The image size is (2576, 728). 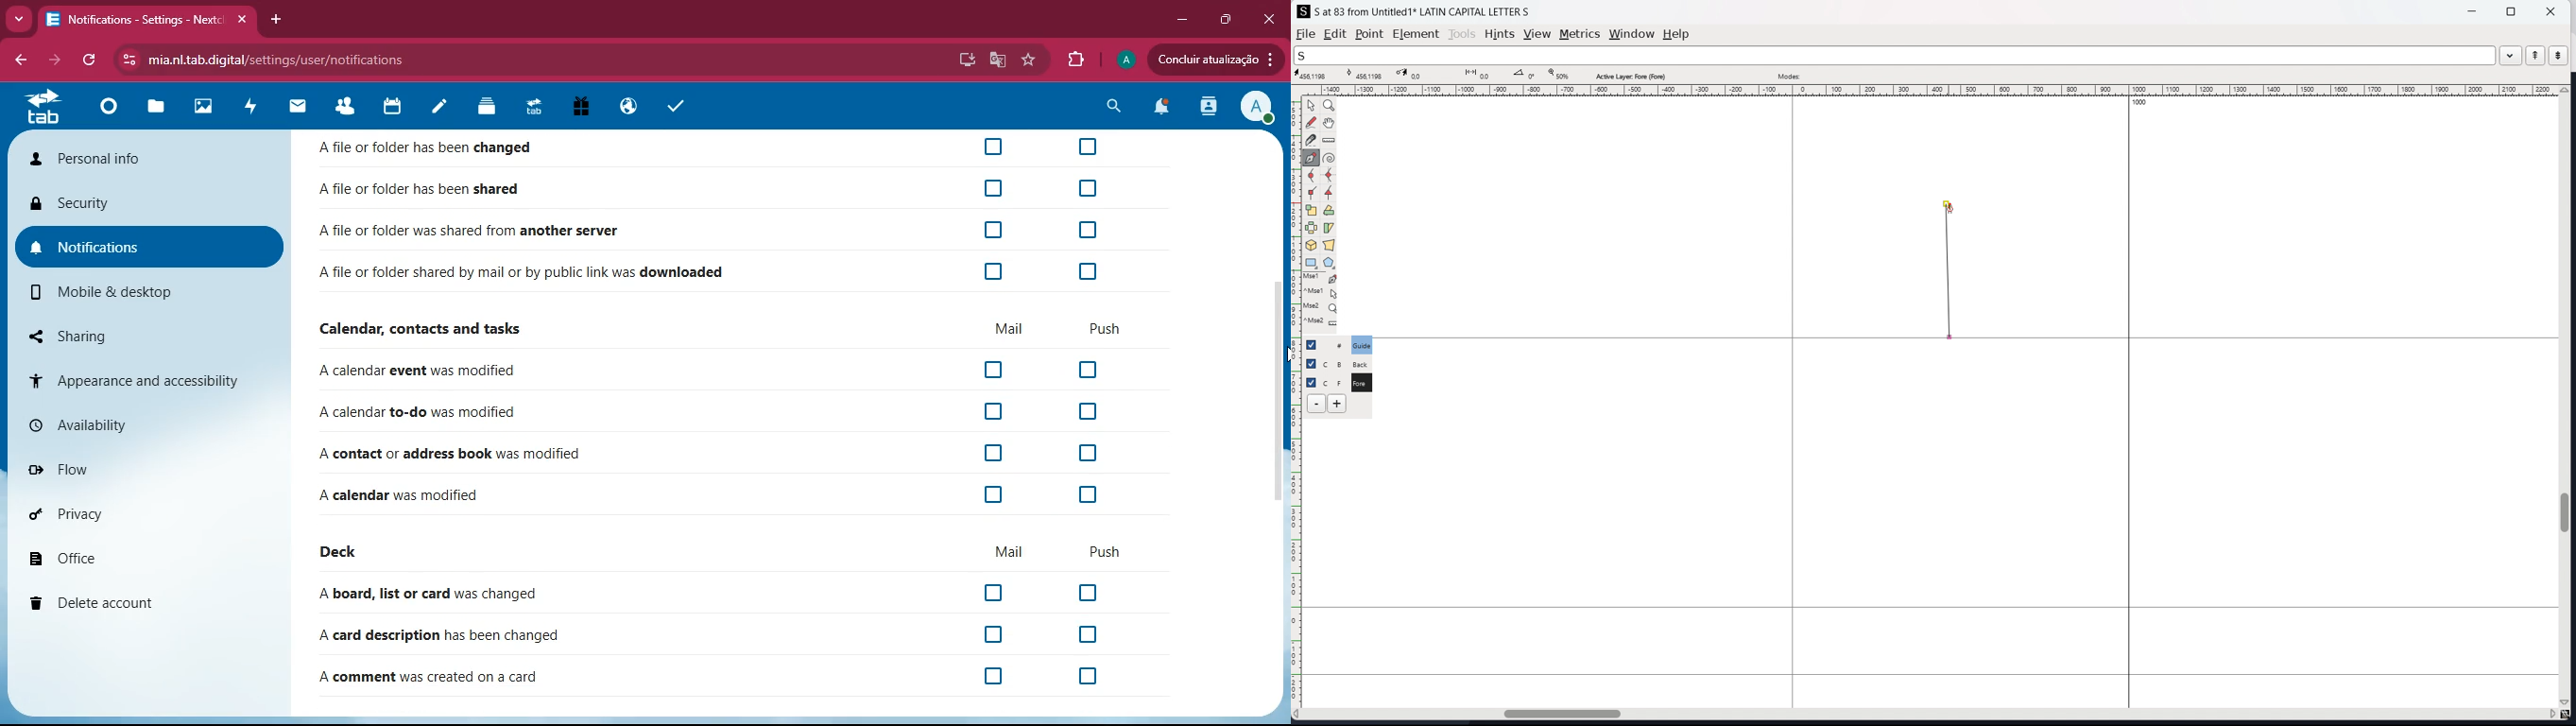 What do you see at coordinates (1423, 11) in the screenshot?
I see `S at 83 from Untitled 1 LATIN CAPITAL LETTER S` at bounding box center [1423, 11].